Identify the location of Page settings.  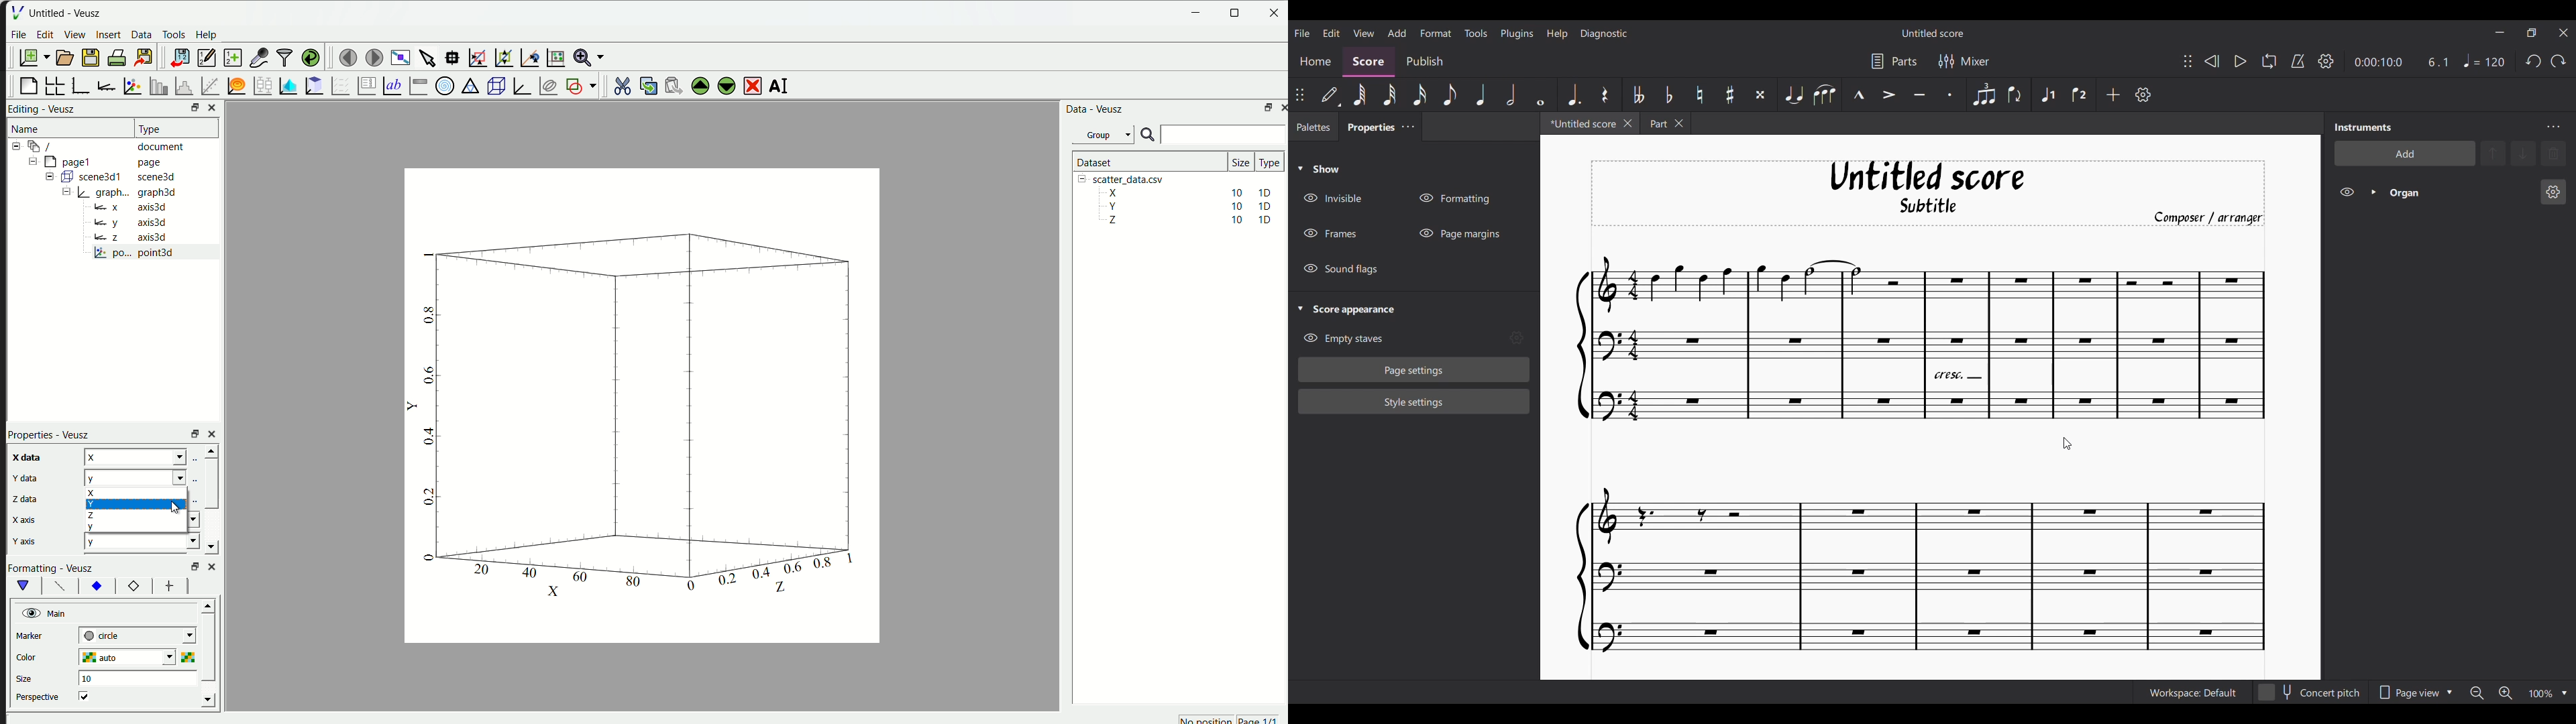
(1414, 370).